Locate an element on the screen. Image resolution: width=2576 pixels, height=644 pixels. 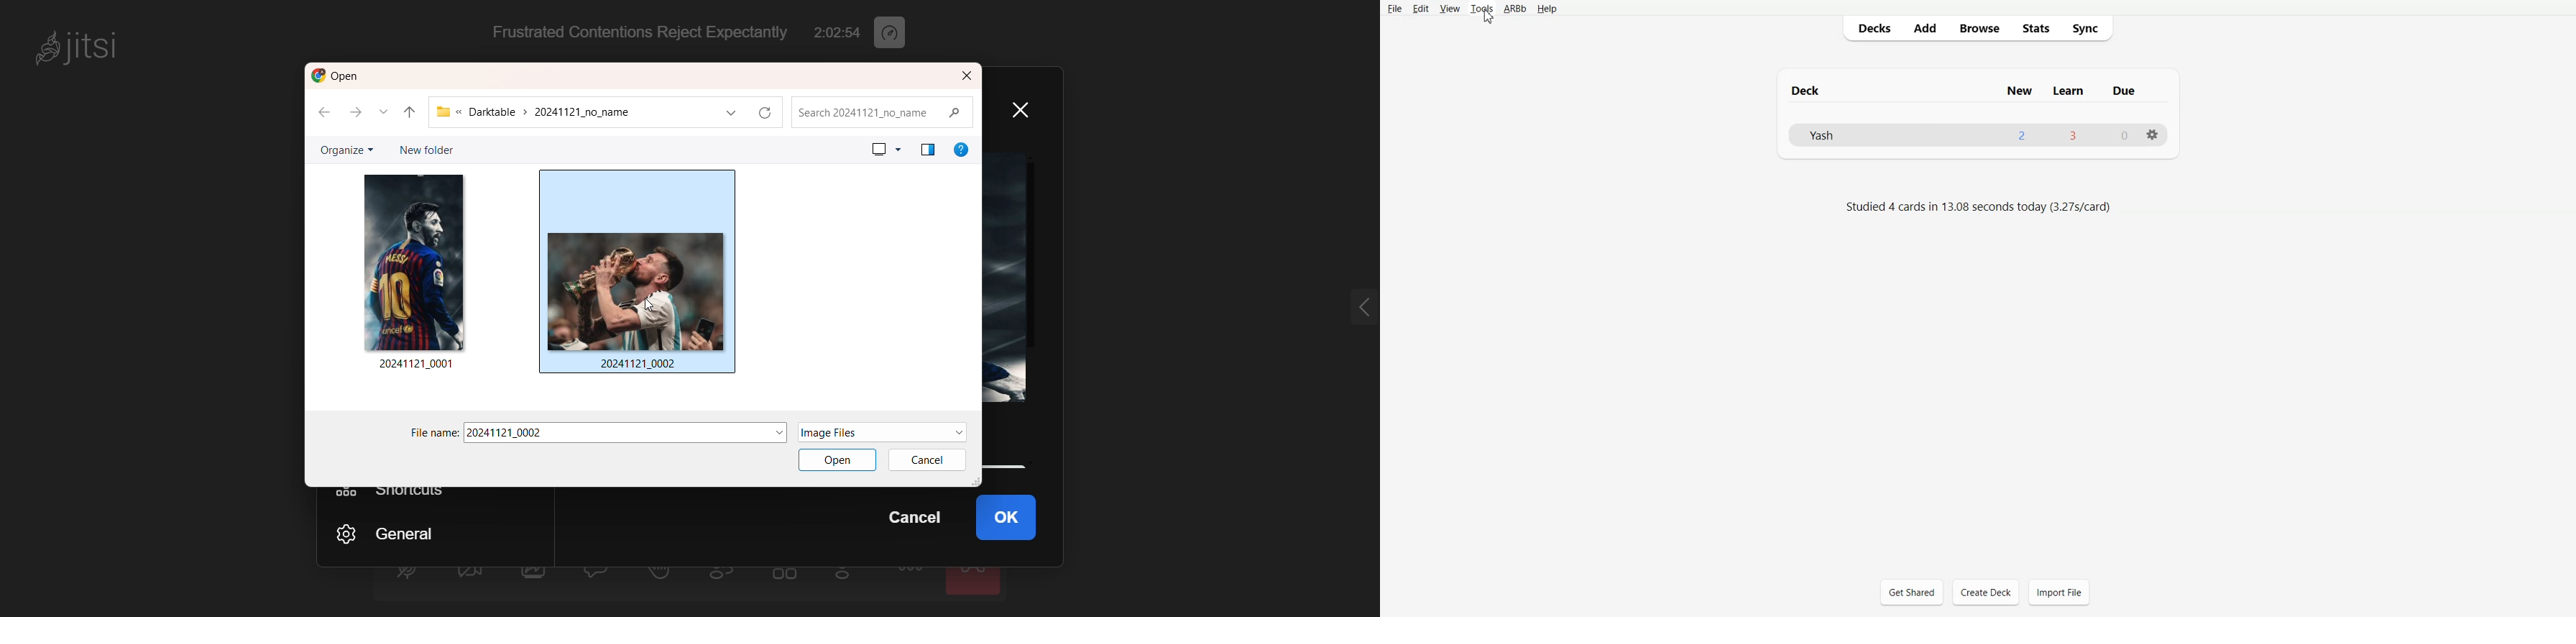
Jitsi is located at coordinates (83, 46).